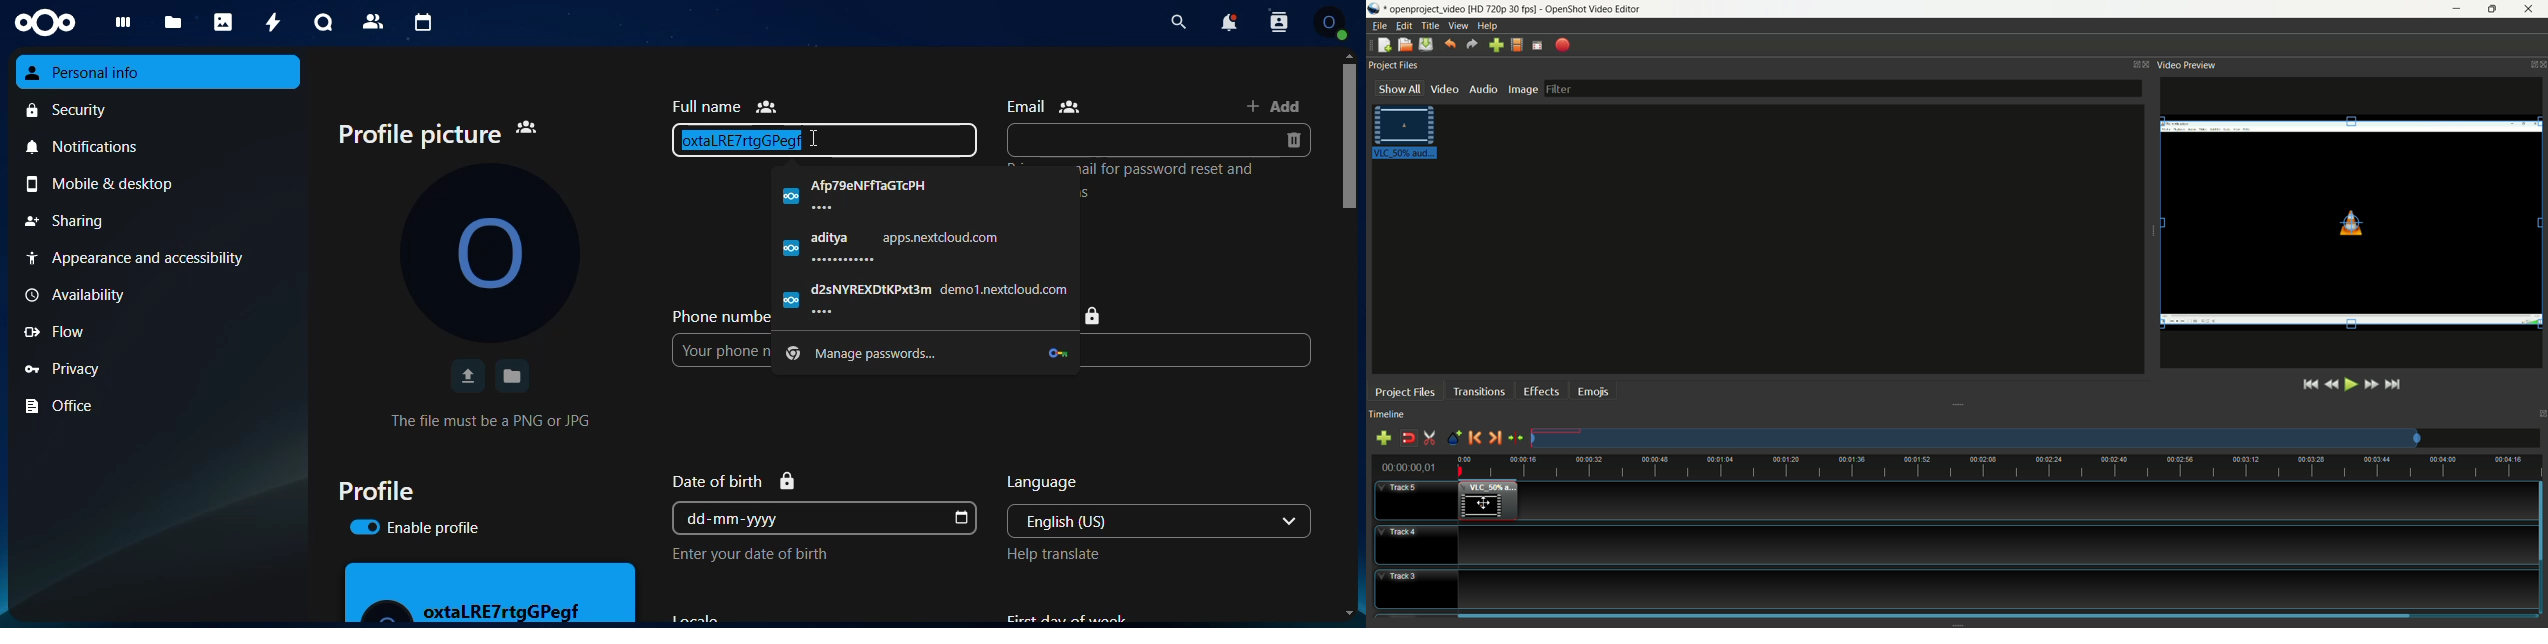 Image resolution: width=2548 pixels, height=644 pixels. I want to click on notification, so click(1230, 21).